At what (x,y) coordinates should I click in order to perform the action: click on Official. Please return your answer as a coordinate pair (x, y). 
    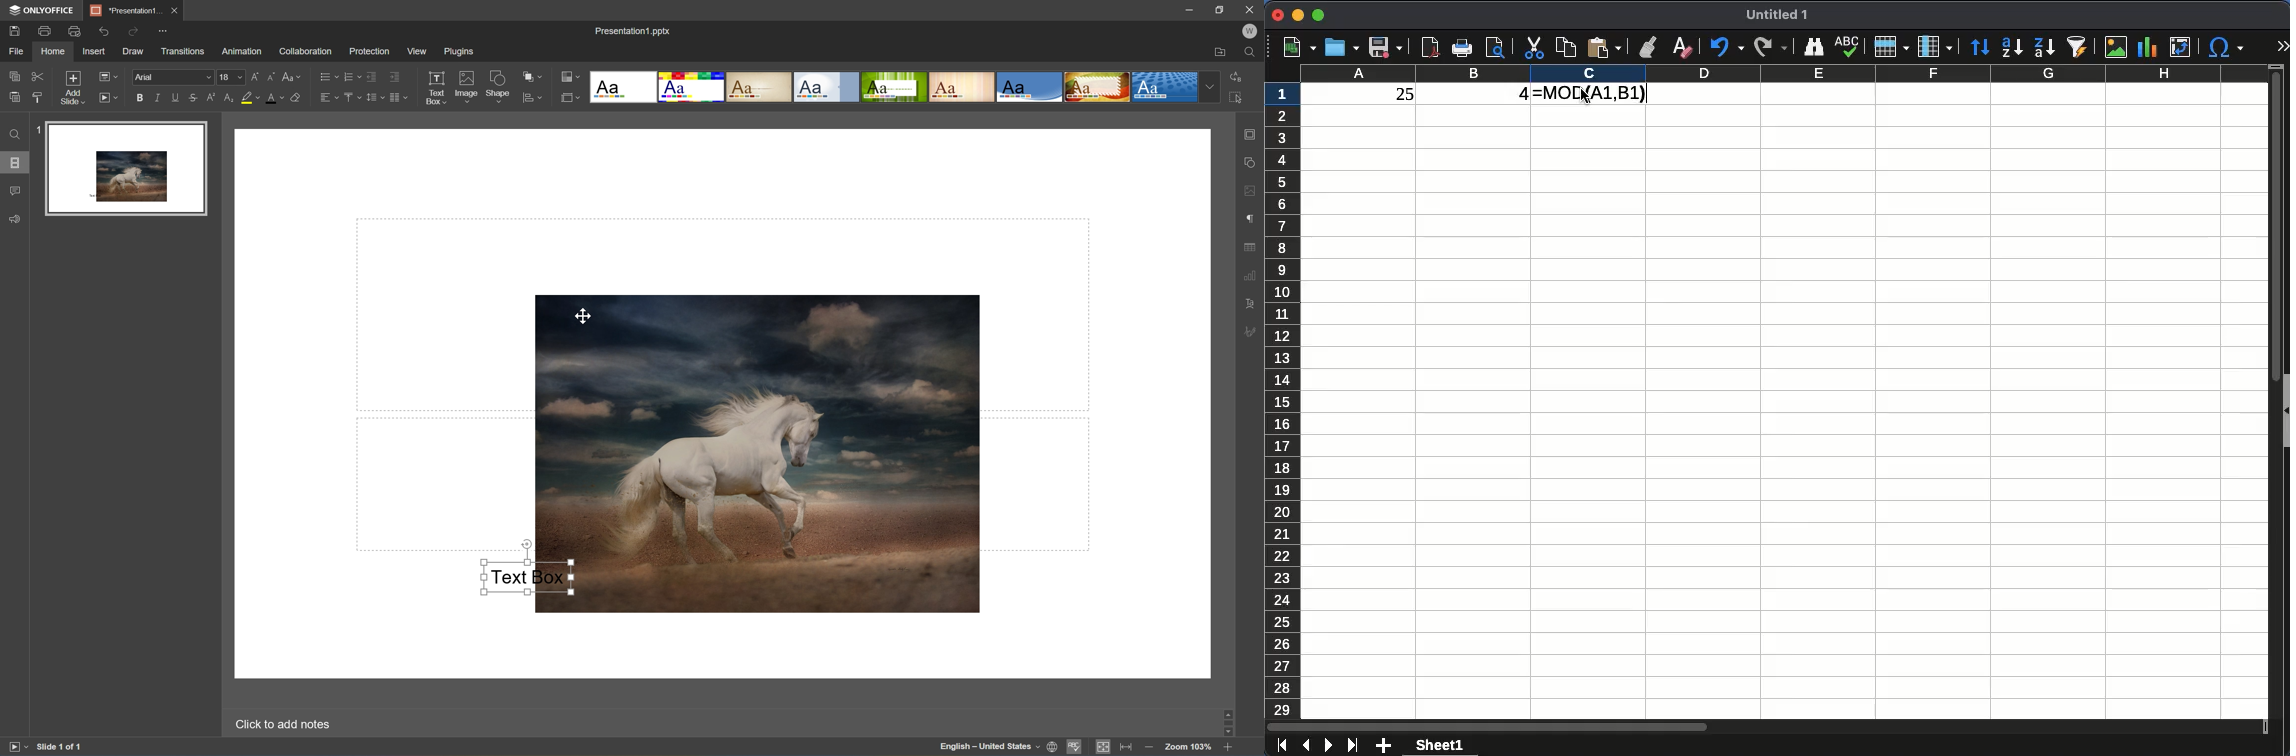
    Looking at the image, I should click on (828, 86).